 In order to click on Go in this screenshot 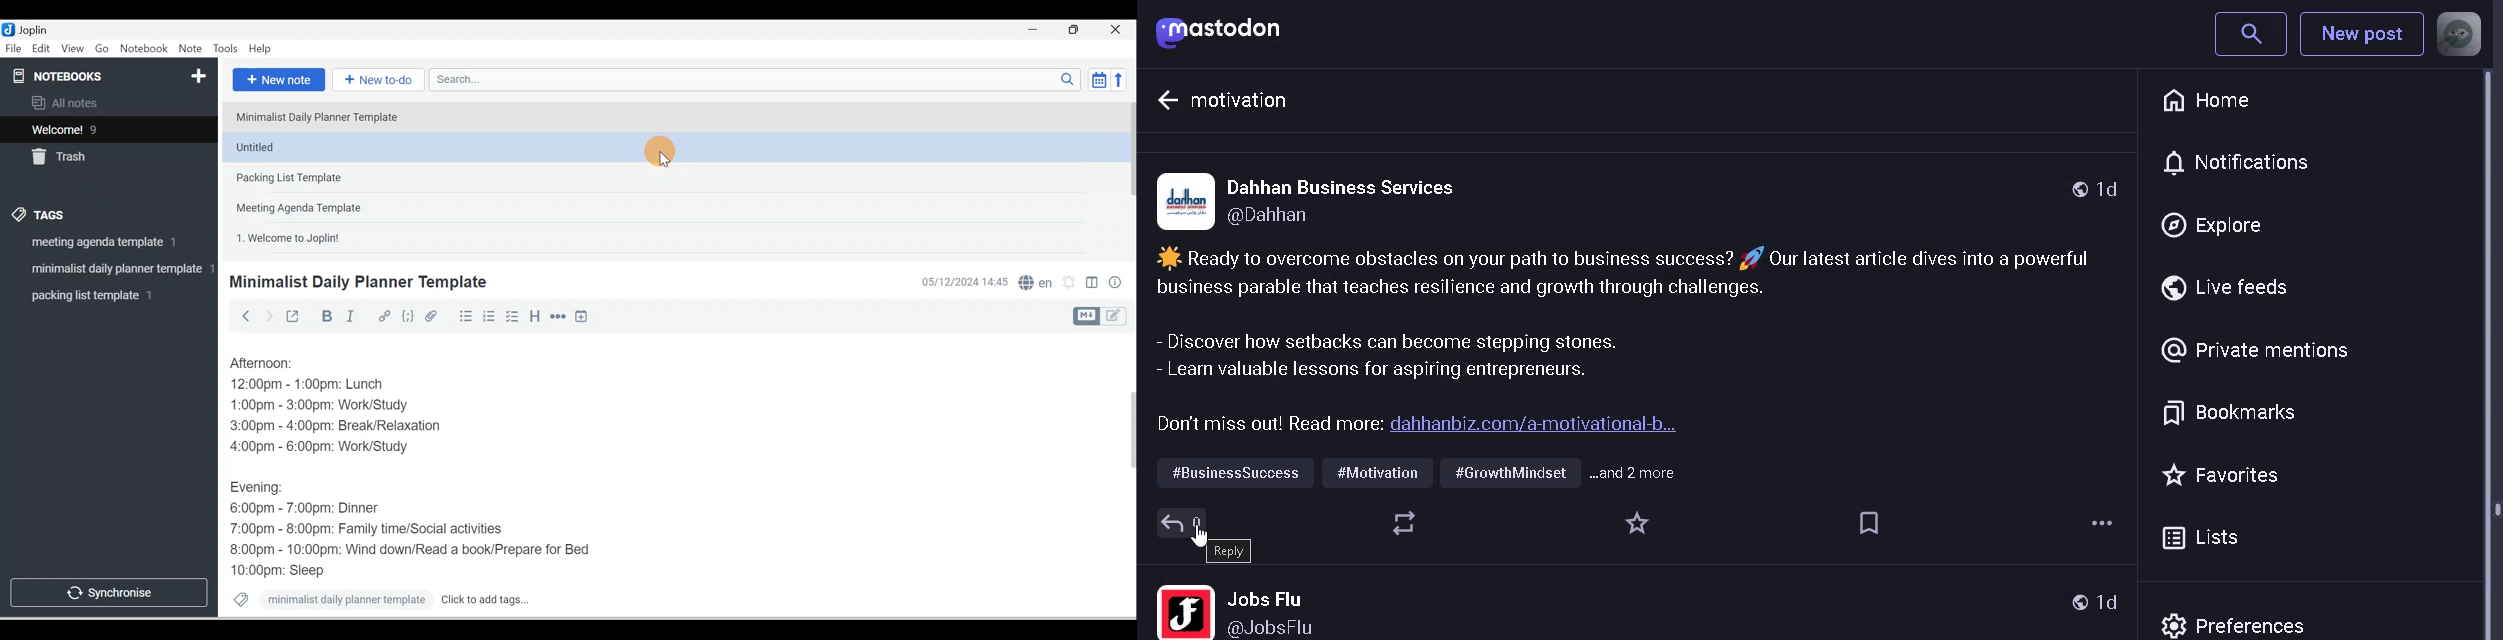, I will do `click(104, 49)`.